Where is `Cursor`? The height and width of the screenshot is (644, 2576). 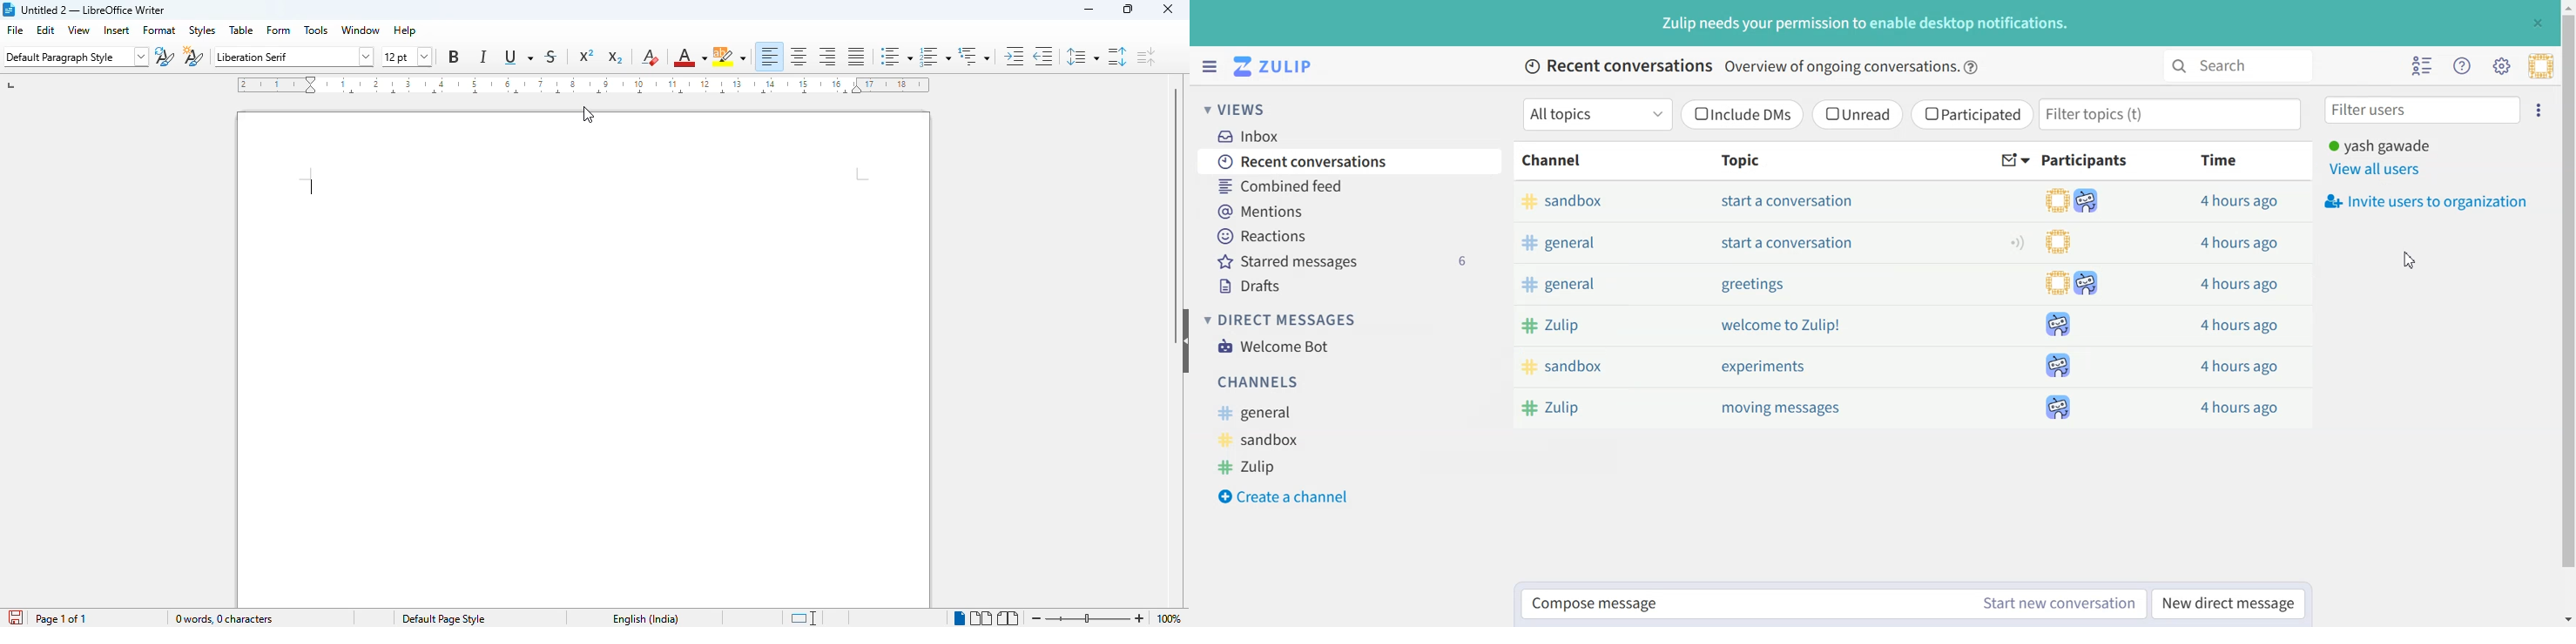
Cursor is located at coordinates (2408, 261).